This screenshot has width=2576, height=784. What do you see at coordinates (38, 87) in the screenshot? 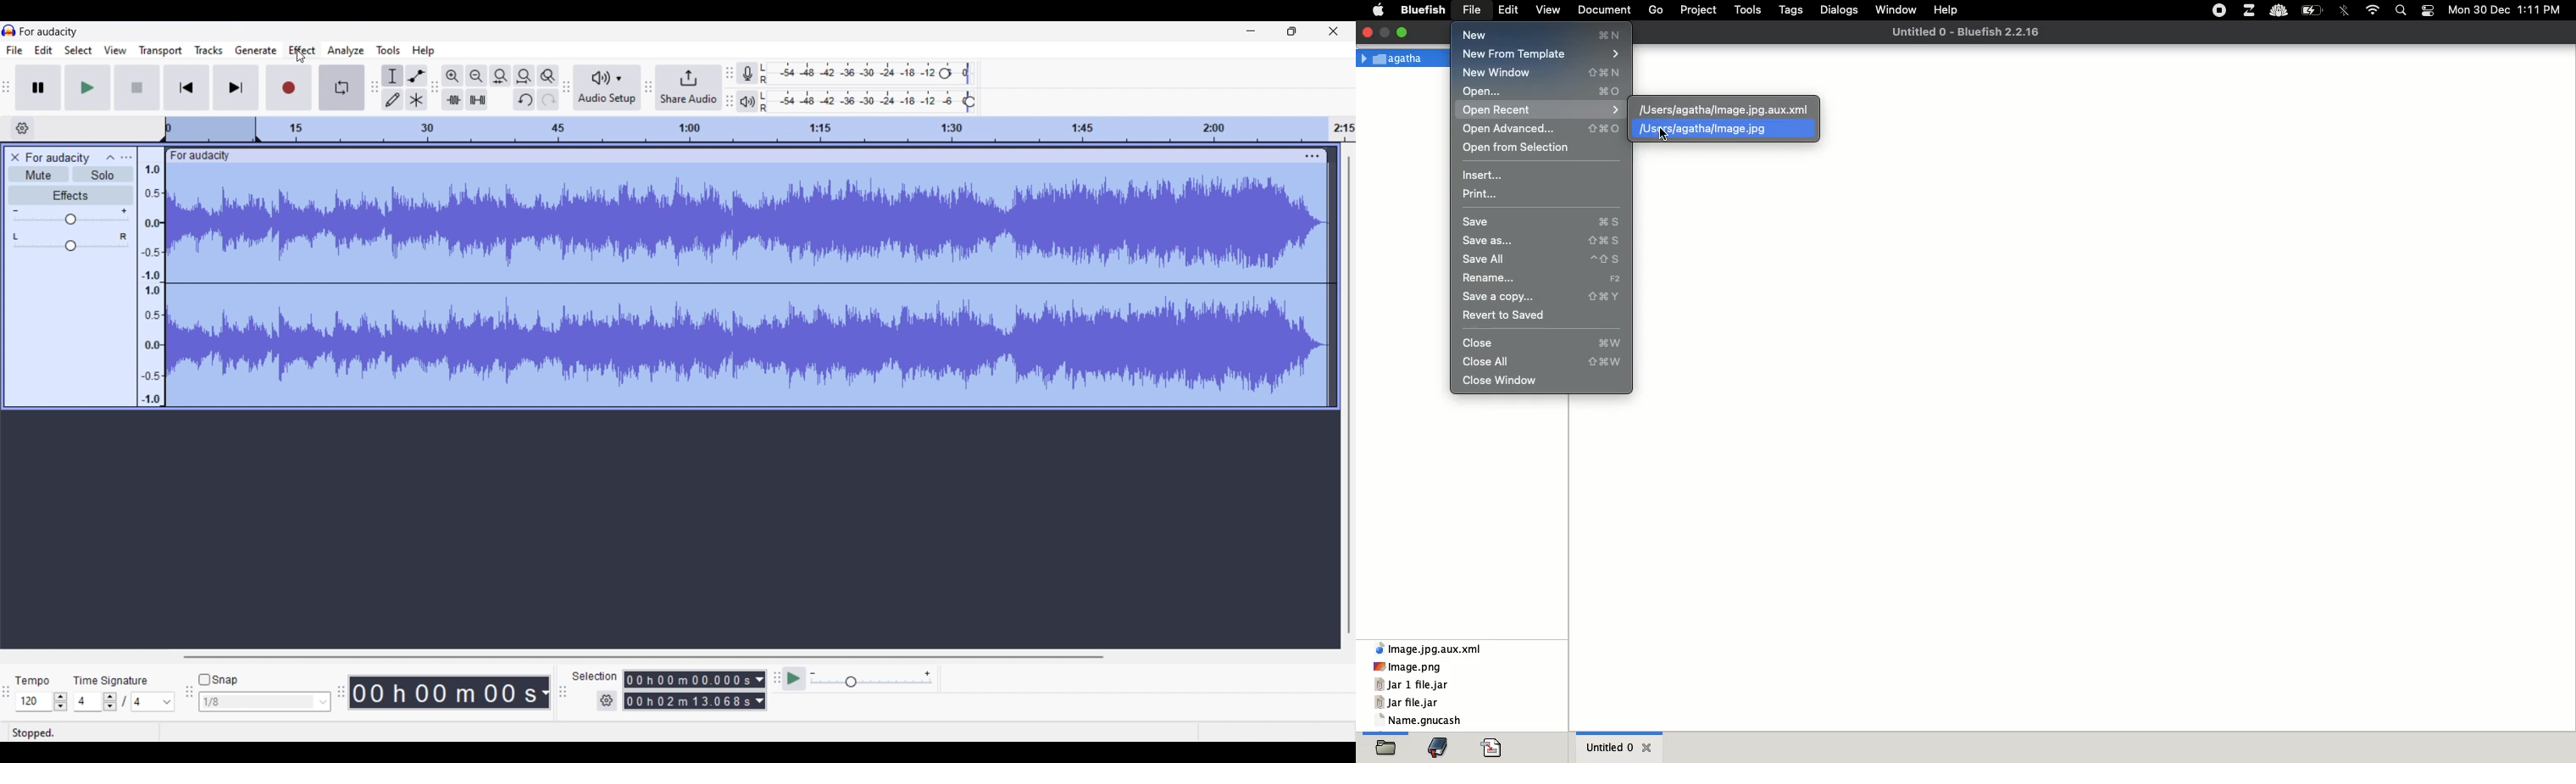
I see `Pause` at bounding box center [38, 87].